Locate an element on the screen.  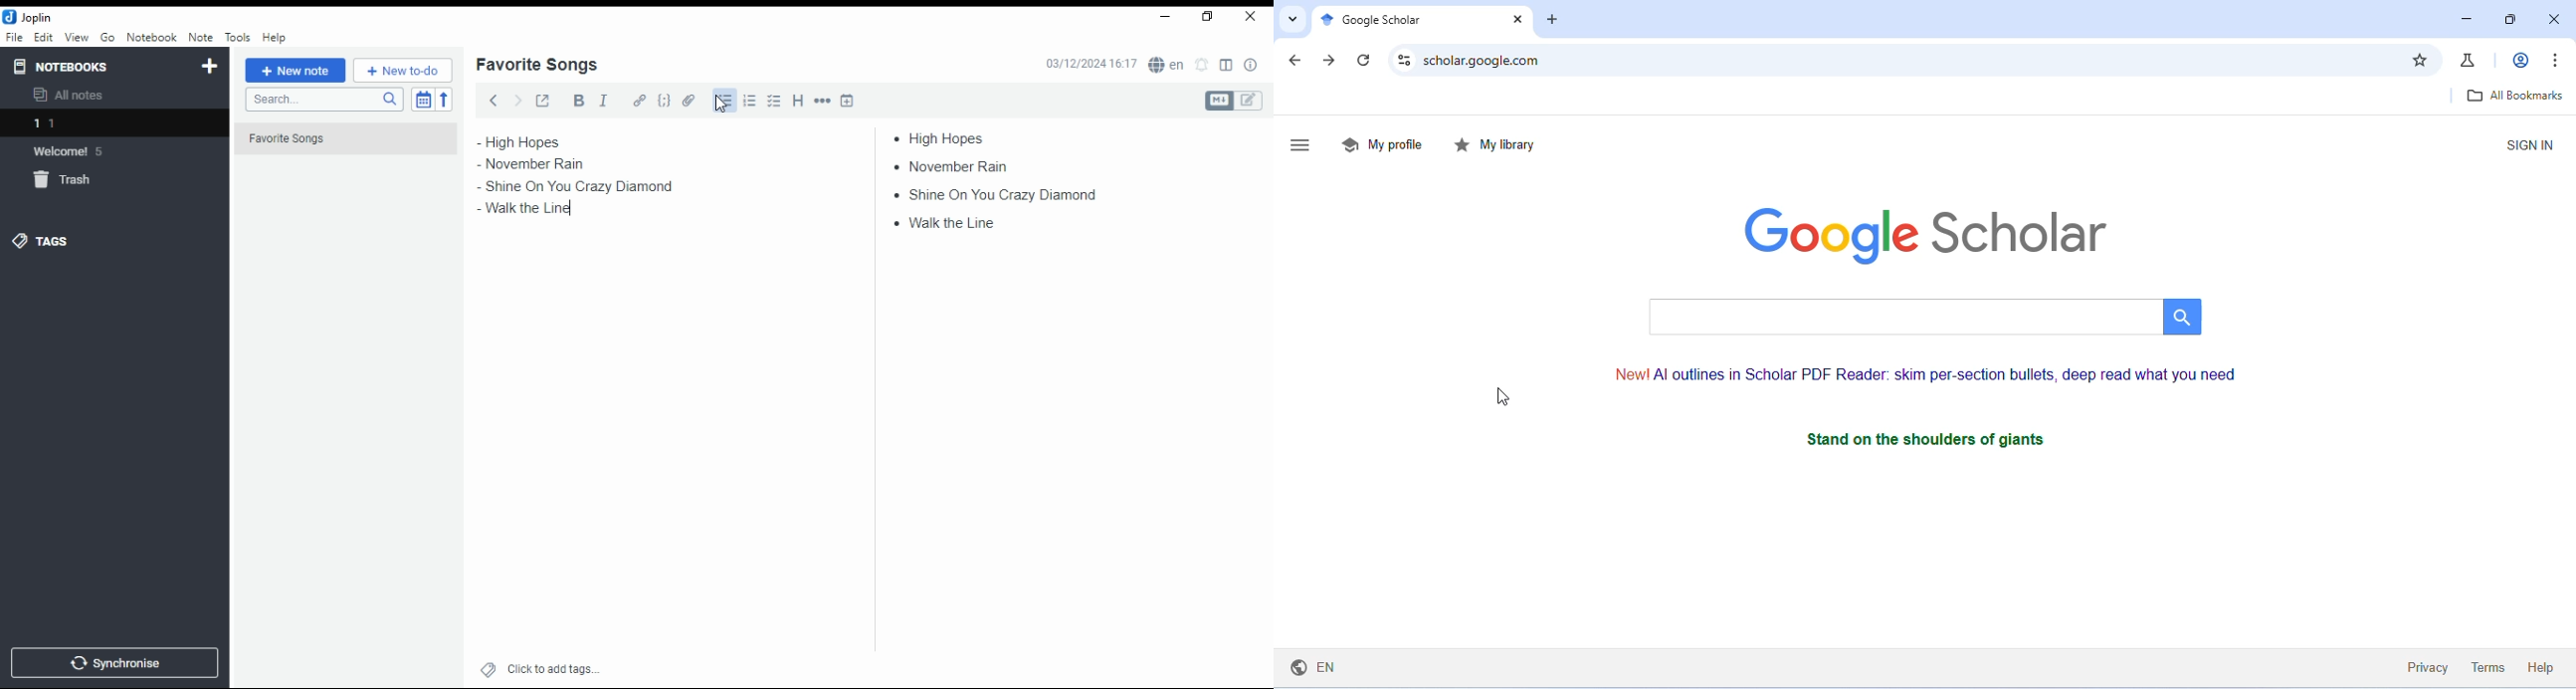
list name is located at coordinates (536, 66).